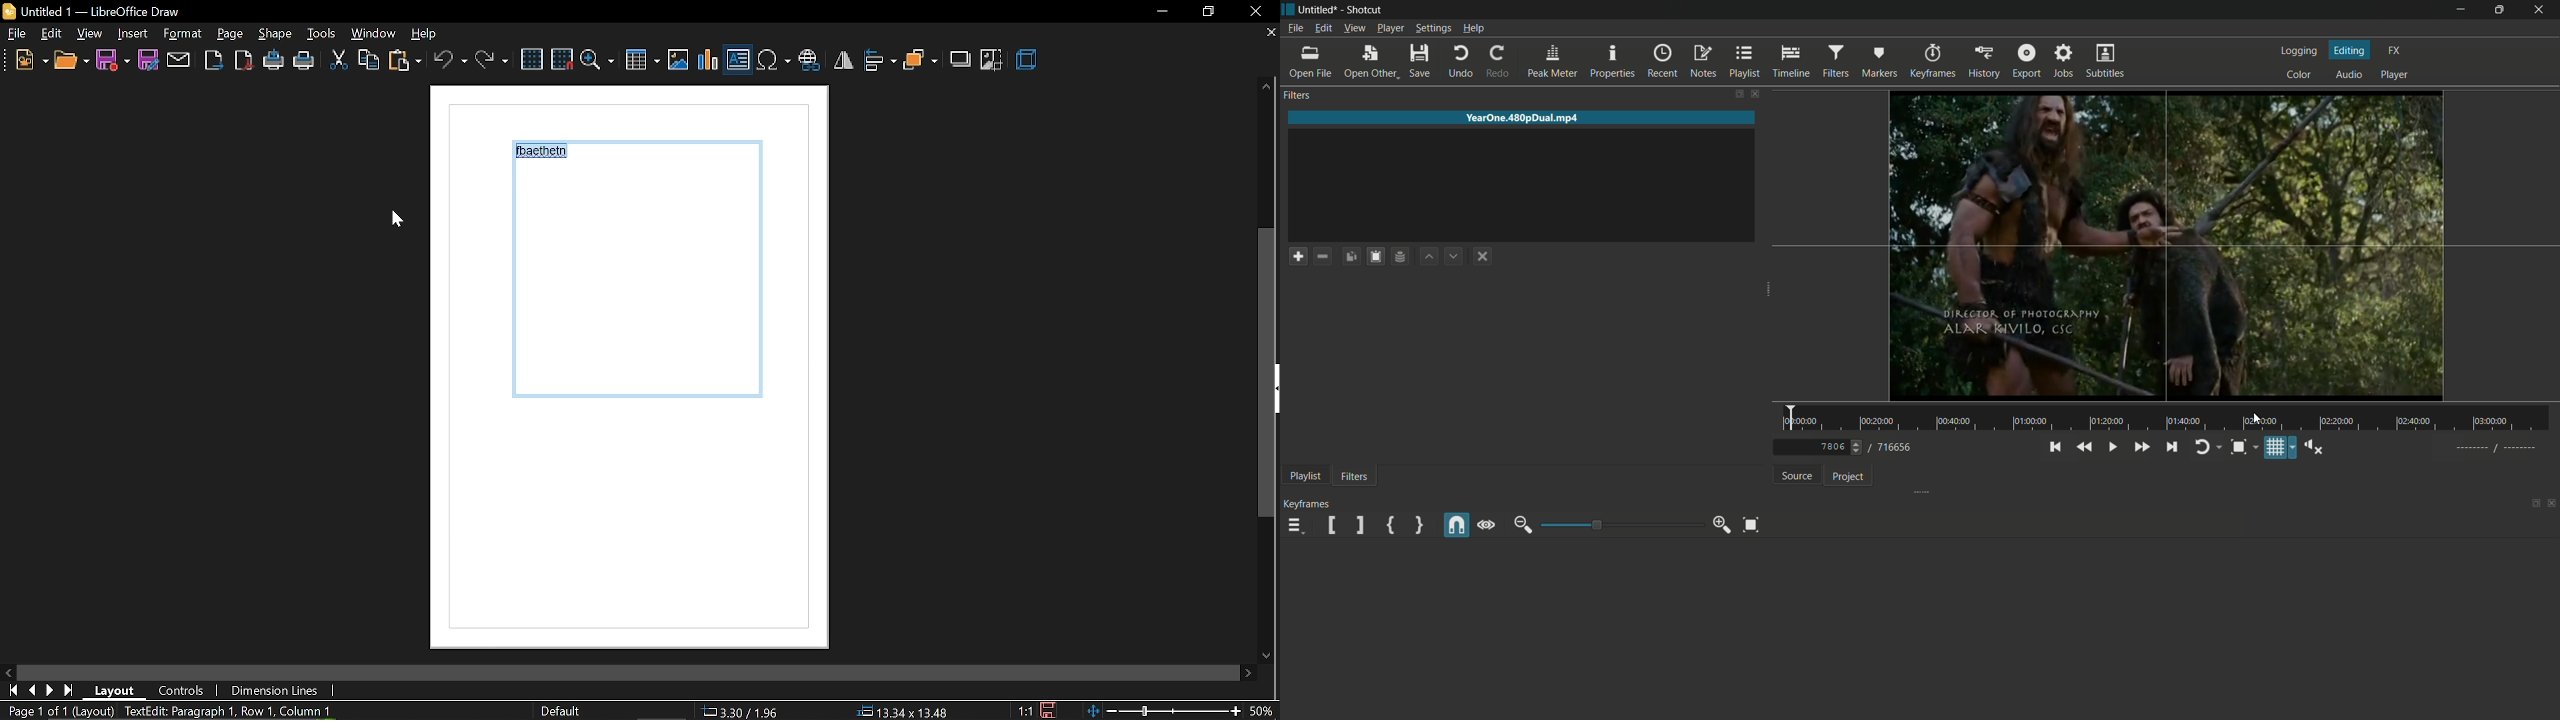 This screenshot has height=728, width=2576. I want to click on File, so click(17, 33).